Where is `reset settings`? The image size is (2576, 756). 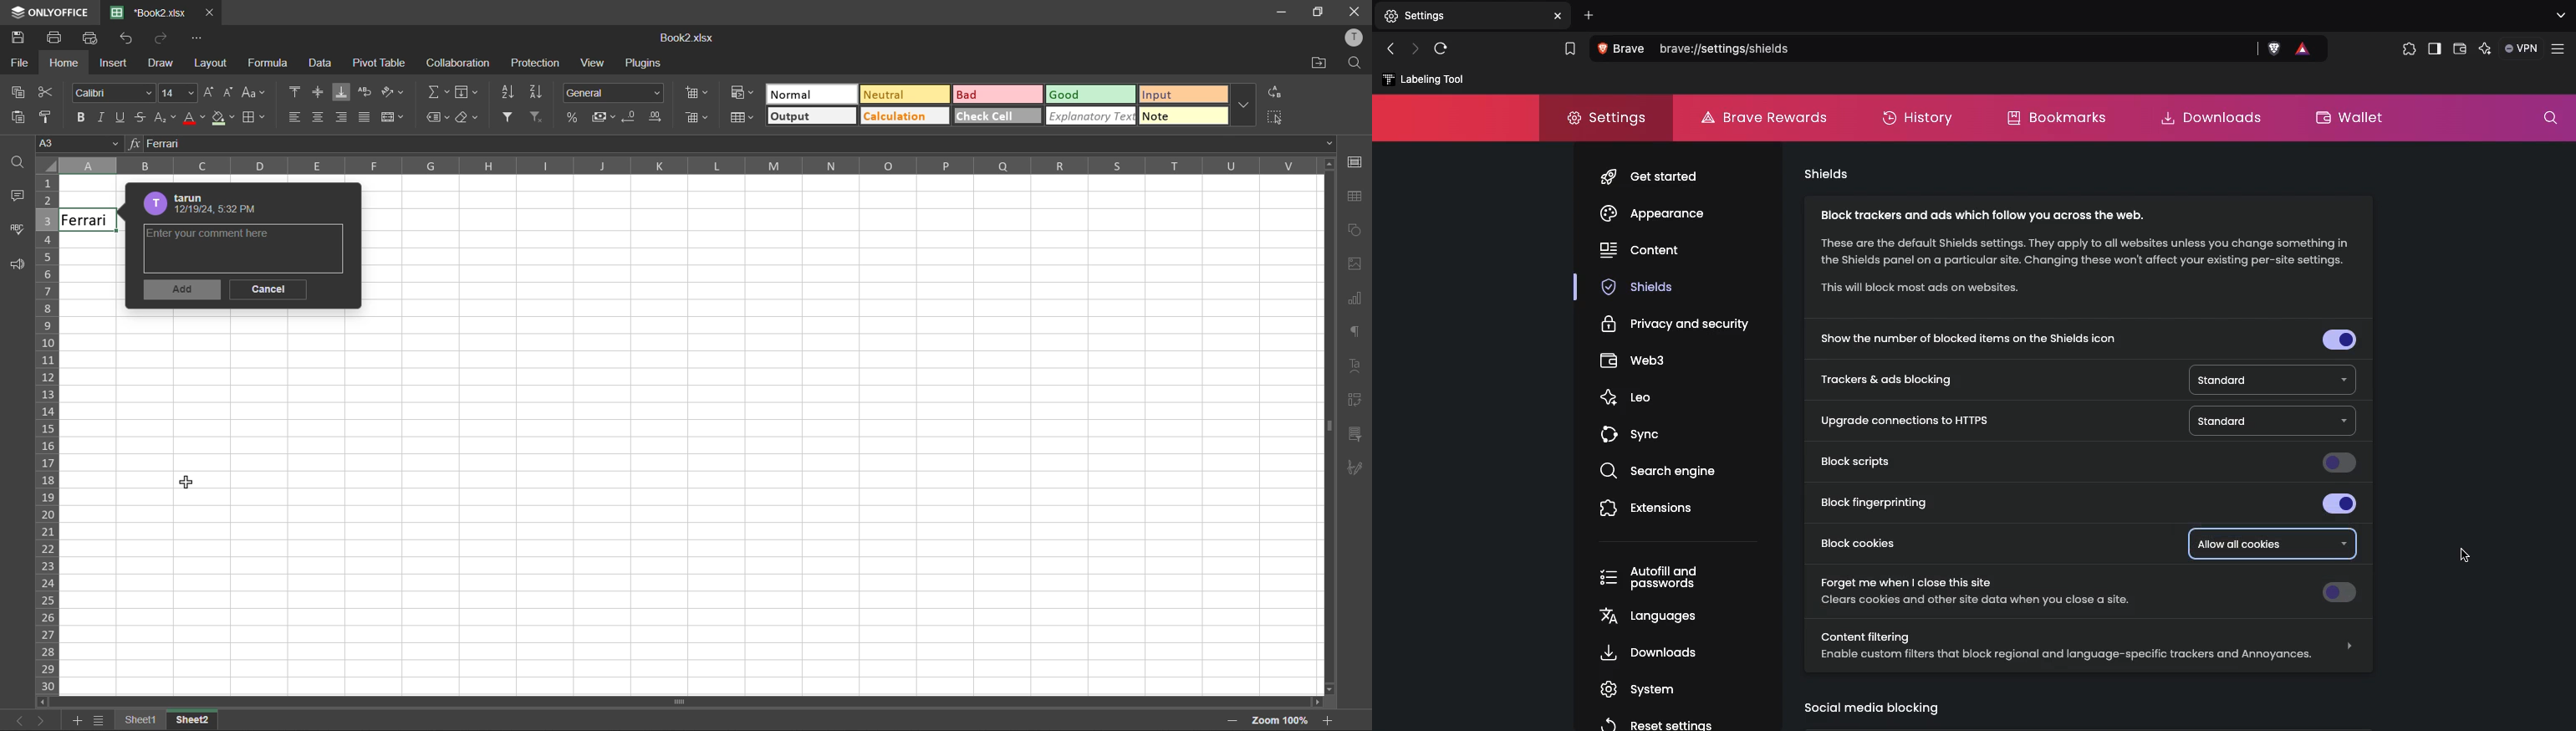 reset settings is located at coordinates (1655, 723).